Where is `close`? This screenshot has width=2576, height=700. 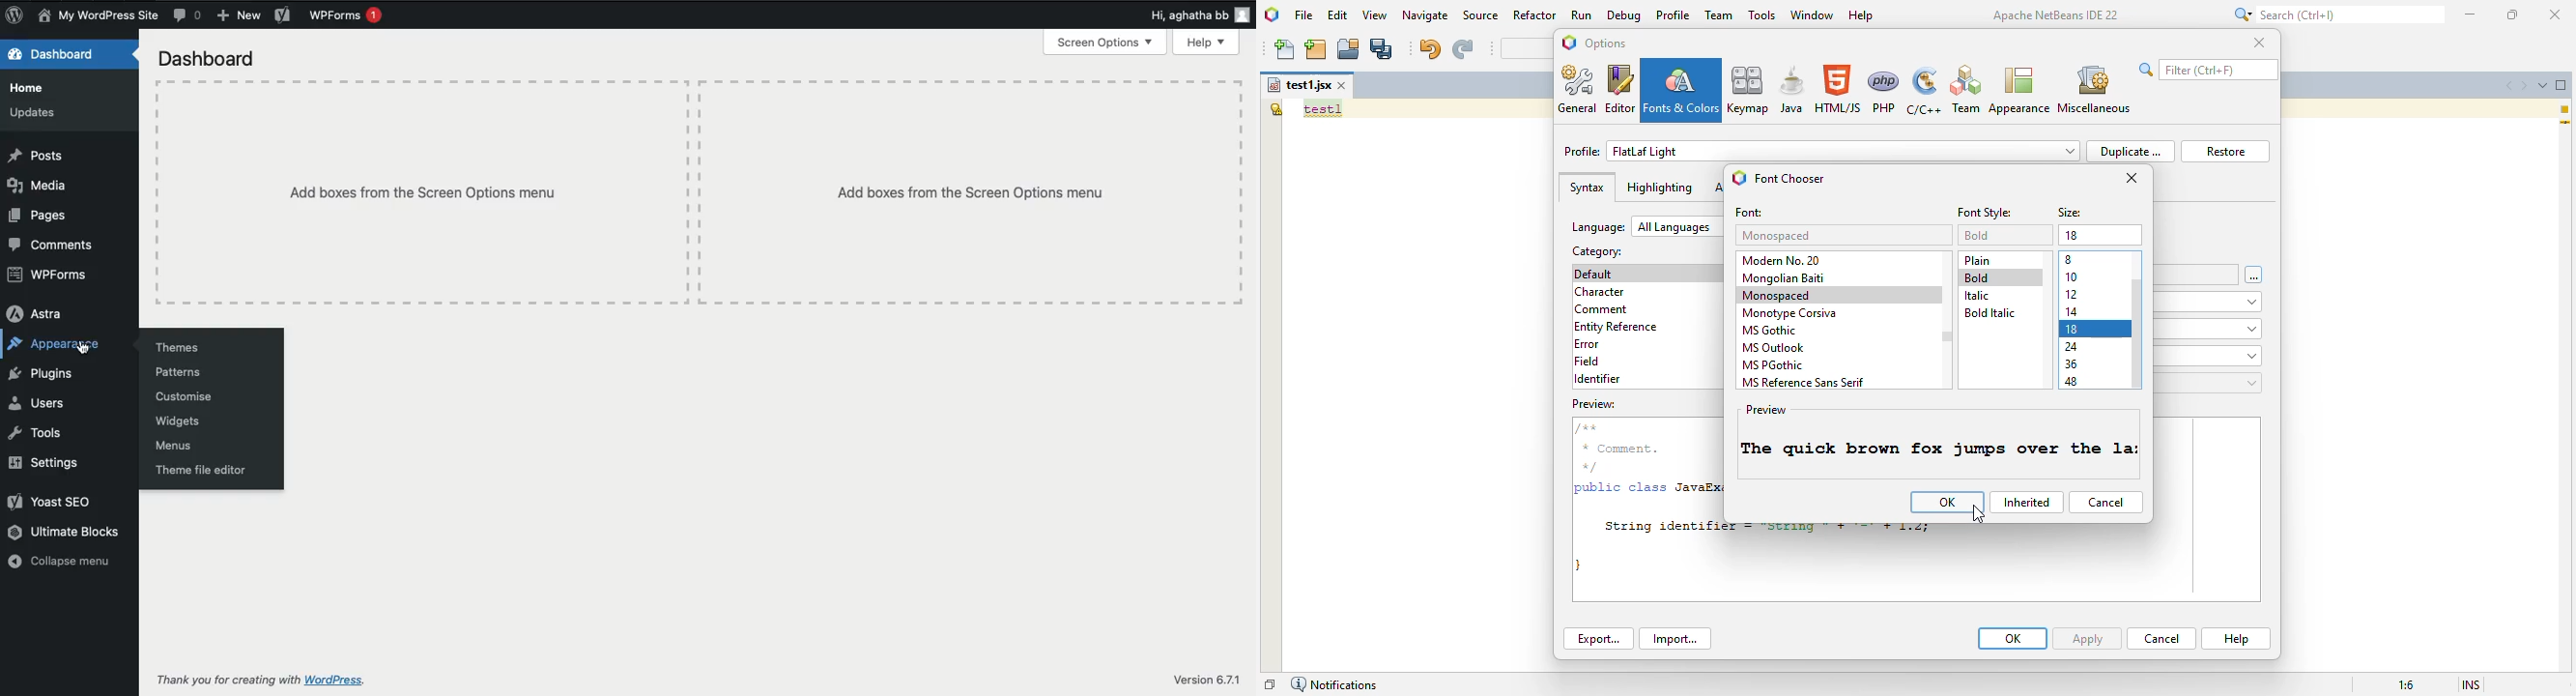 close is located at coordinates (2132, 178).